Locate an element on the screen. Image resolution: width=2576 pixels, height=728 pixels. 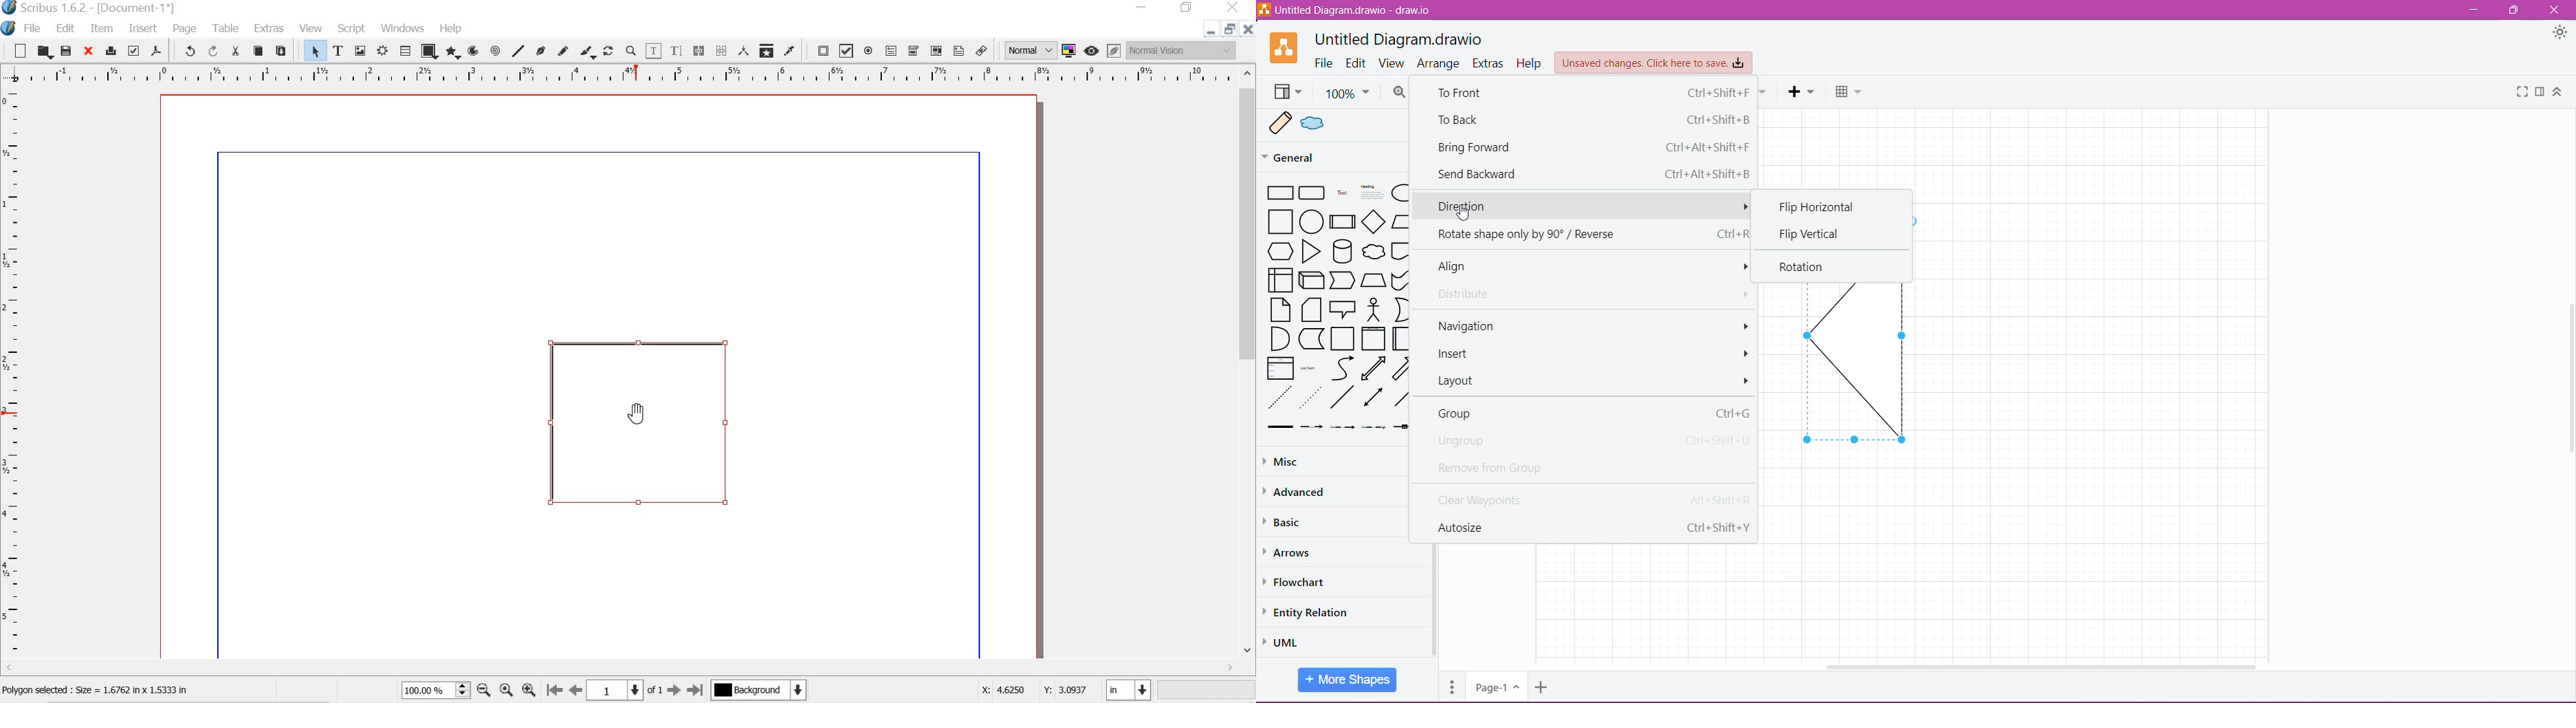
Zoom In is located at coordinates (1399, 92).